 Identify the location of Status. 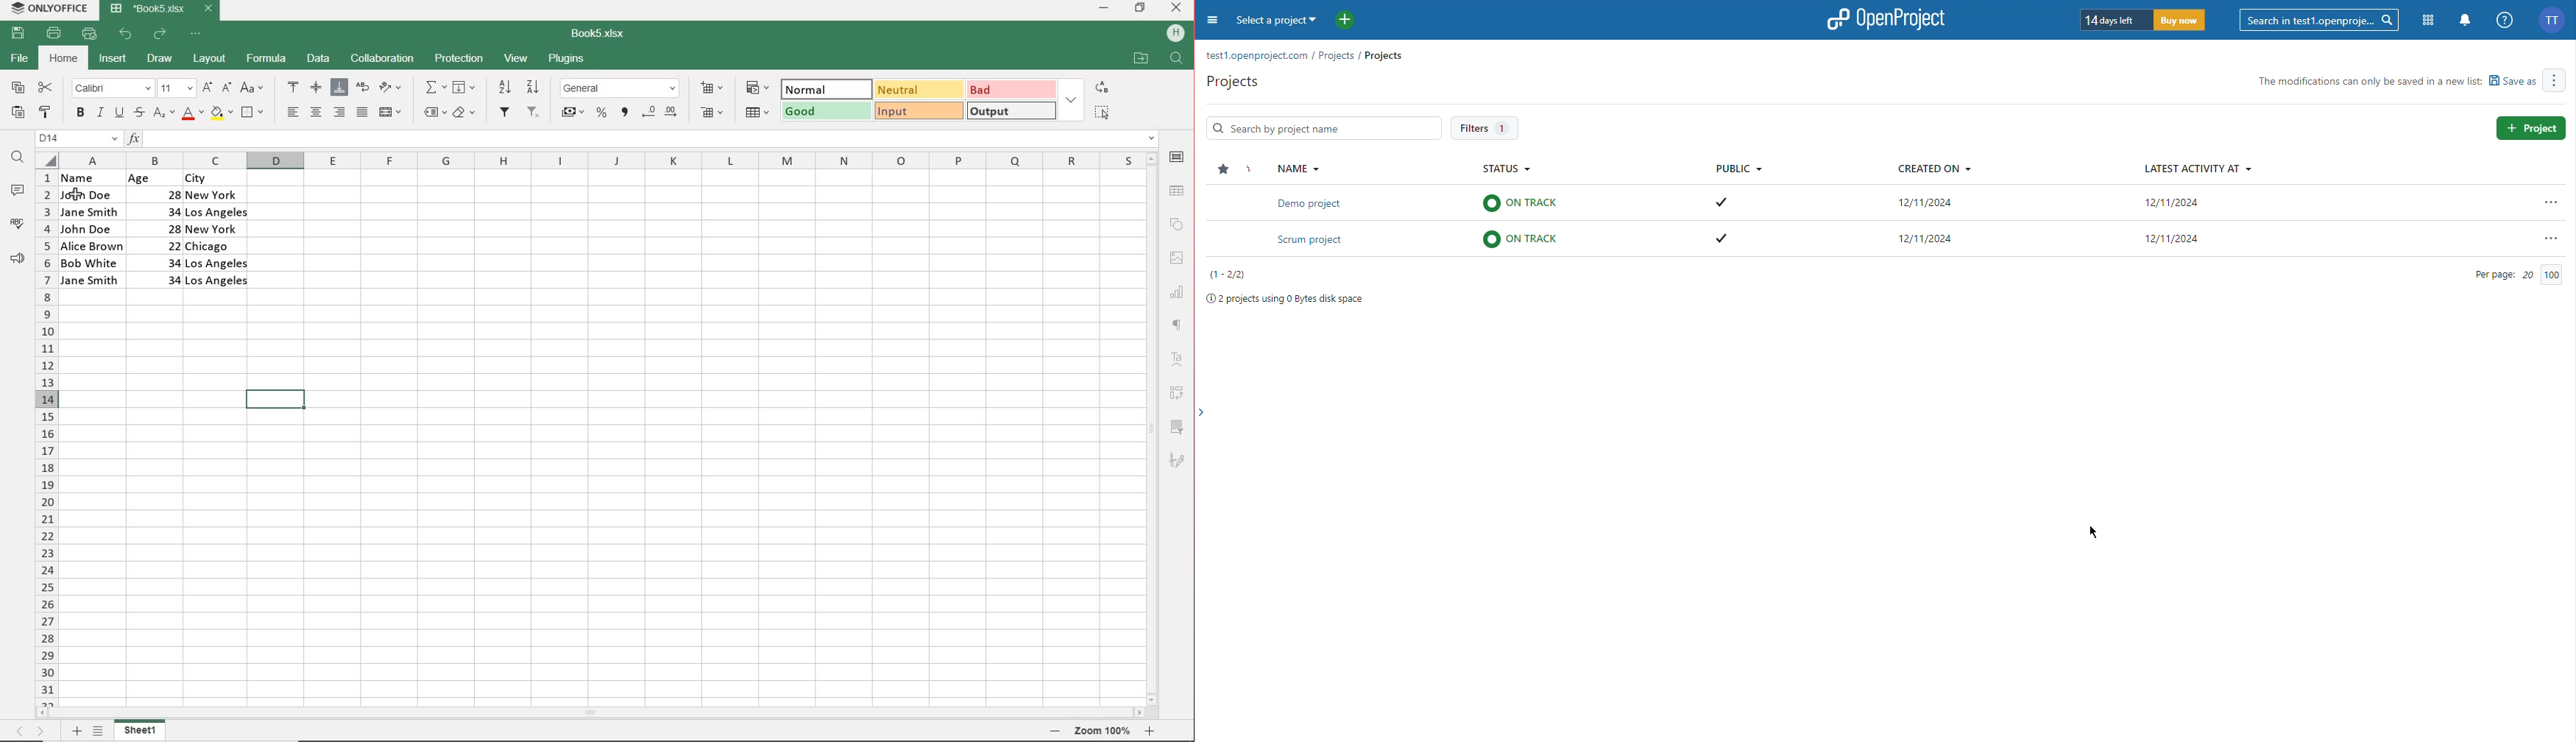
(1504, 167).